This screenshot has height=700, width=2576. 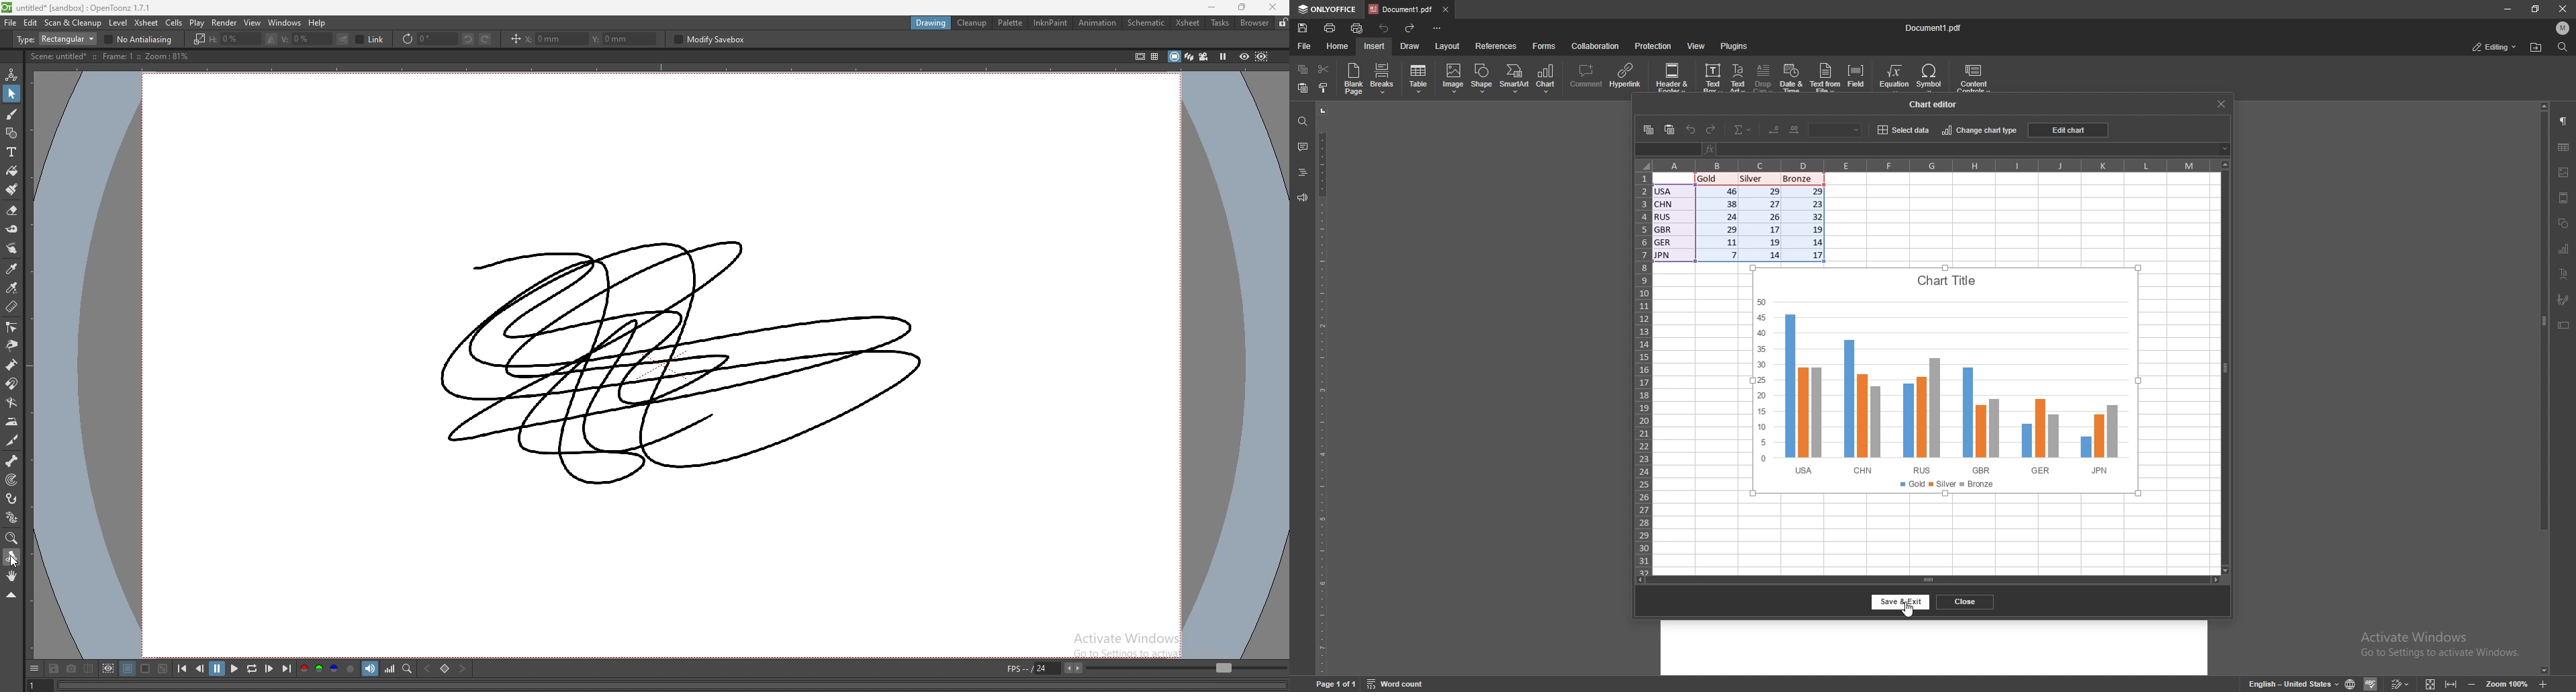 I want to click on collaboration, so click(x=1597, y=46).